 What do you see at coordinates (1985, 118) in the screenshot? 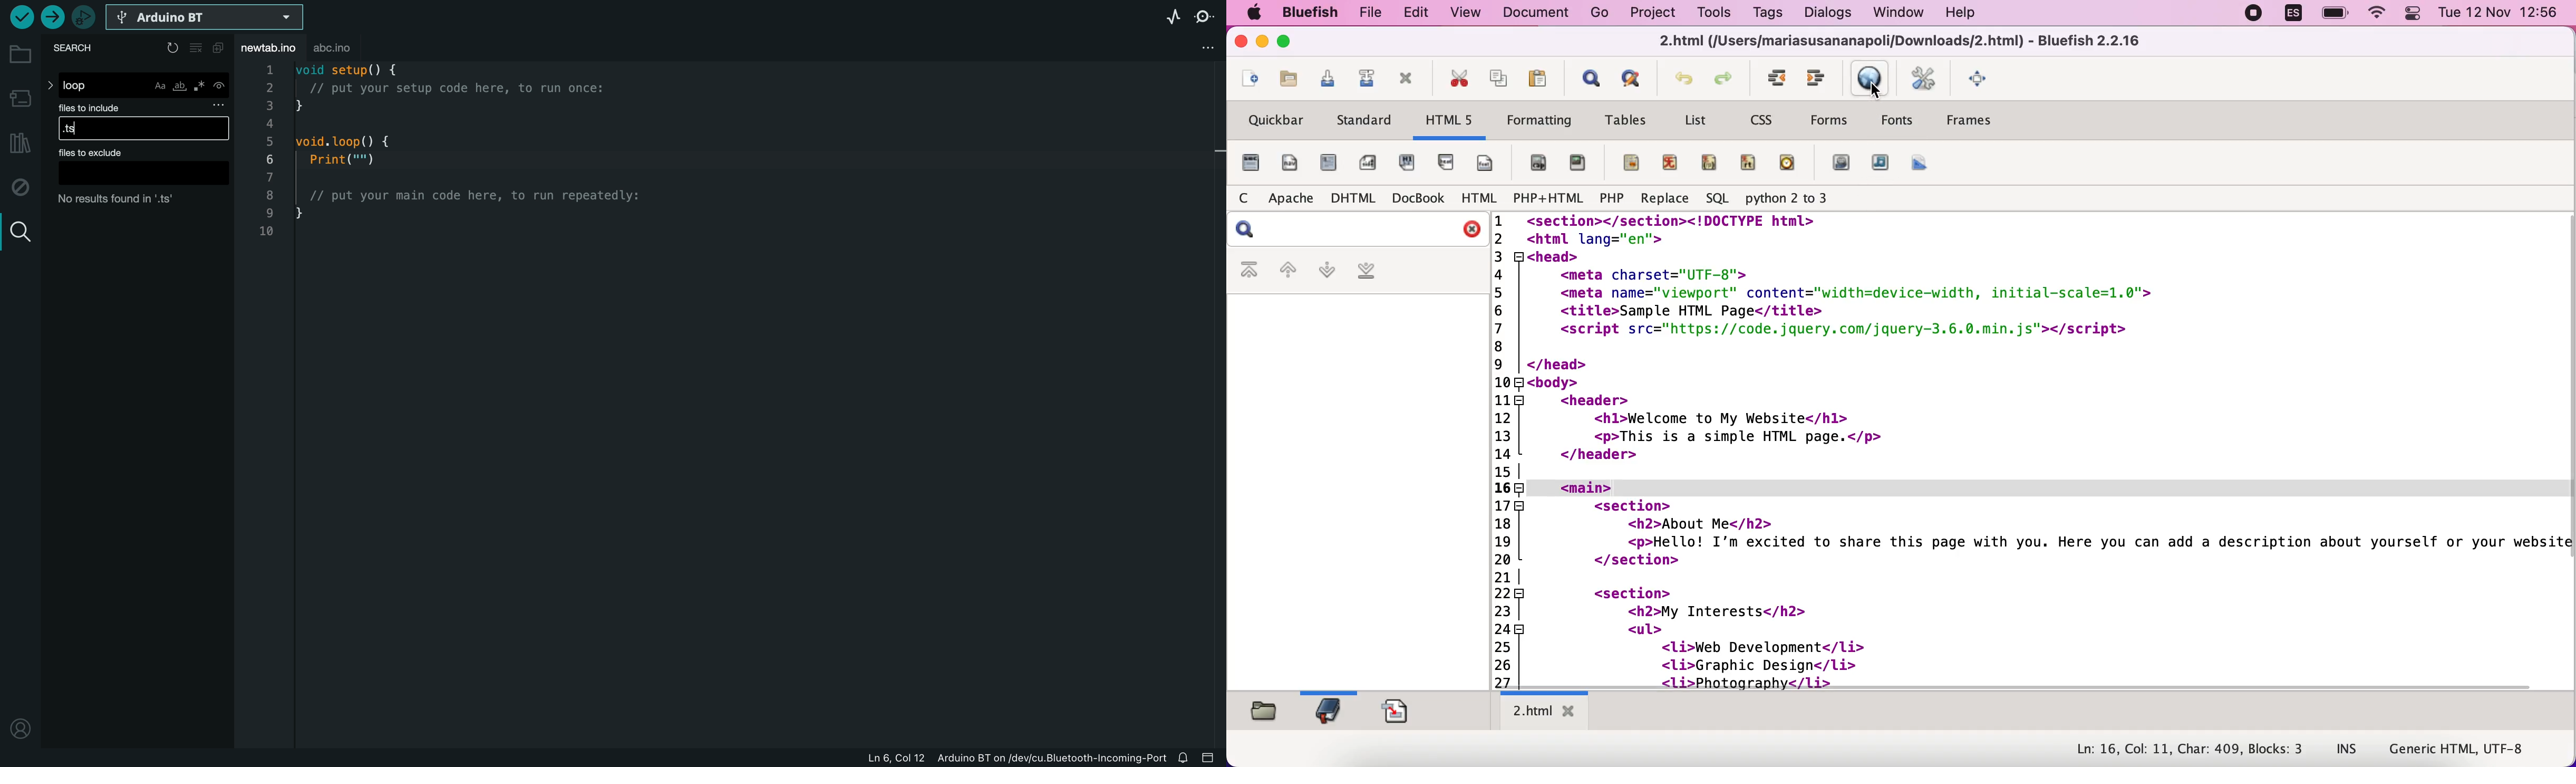
I see `frames` at bounding box center [1985, 118].